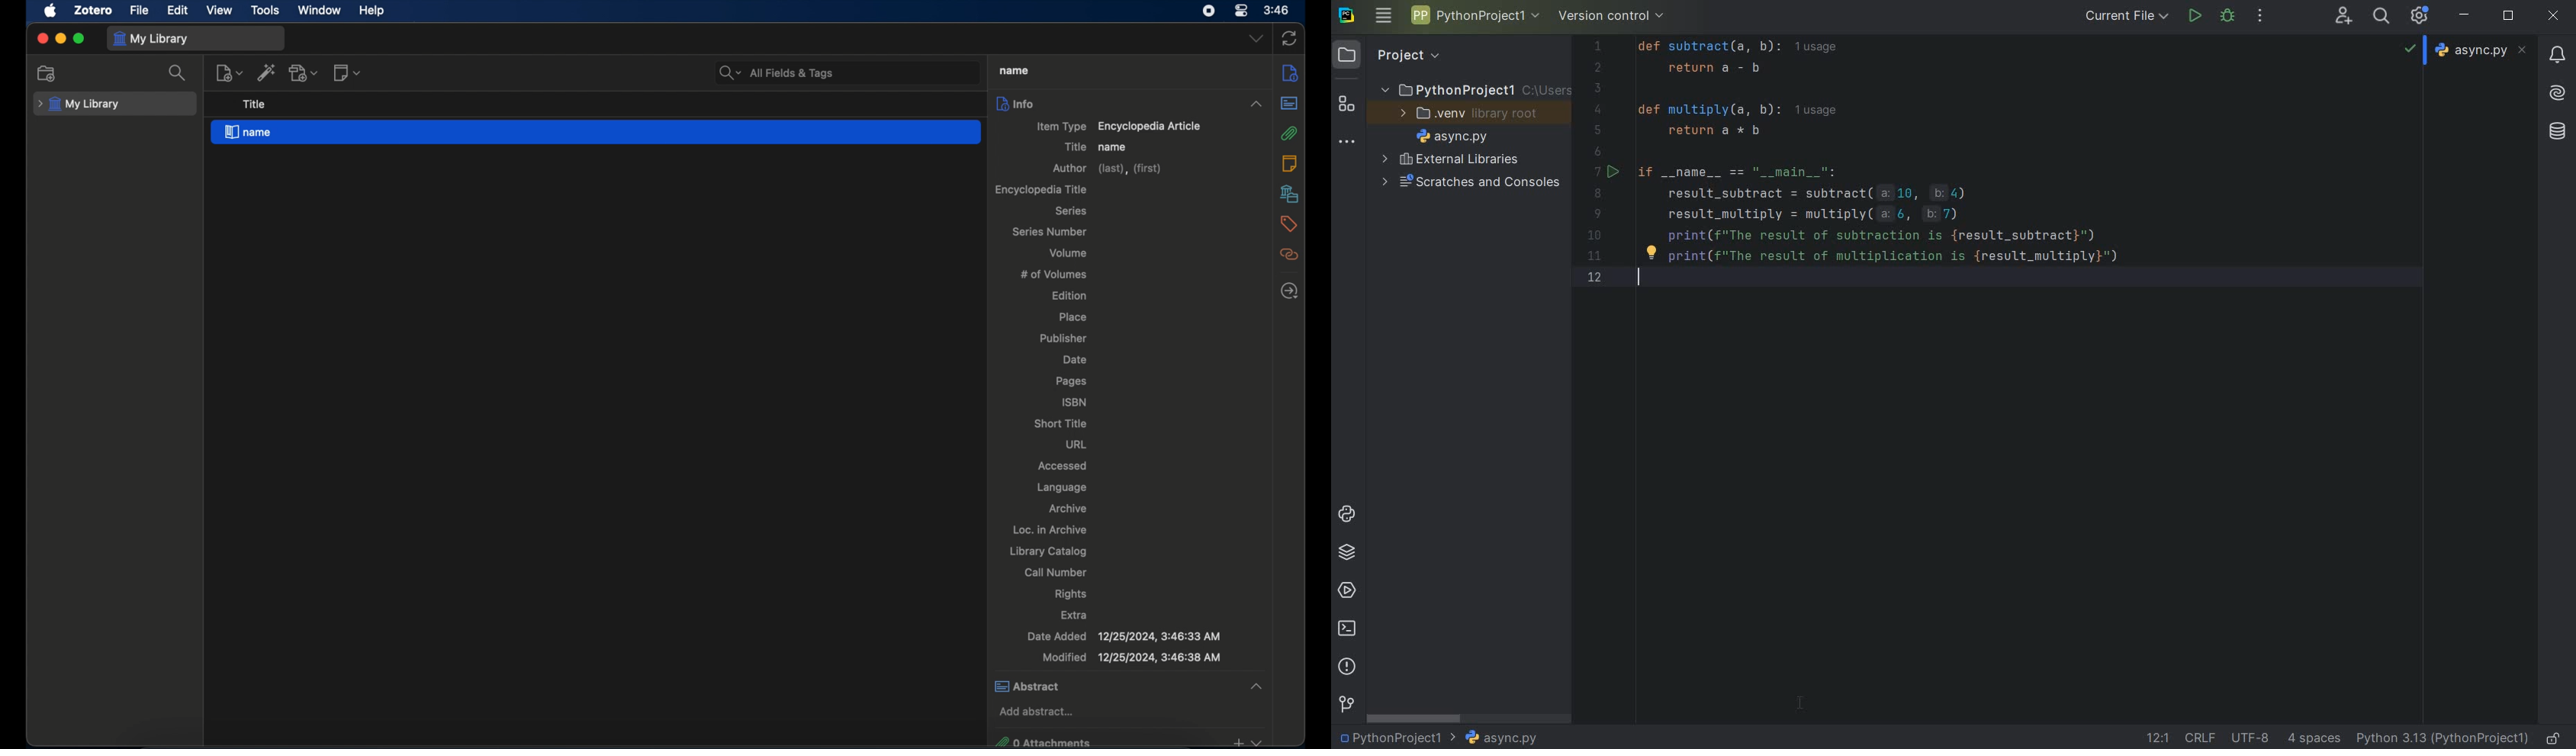  What do you see at coordinates (1042, 189) in the screenshot?
I see `encyclopedia title` at bounding box center [1042, 189].